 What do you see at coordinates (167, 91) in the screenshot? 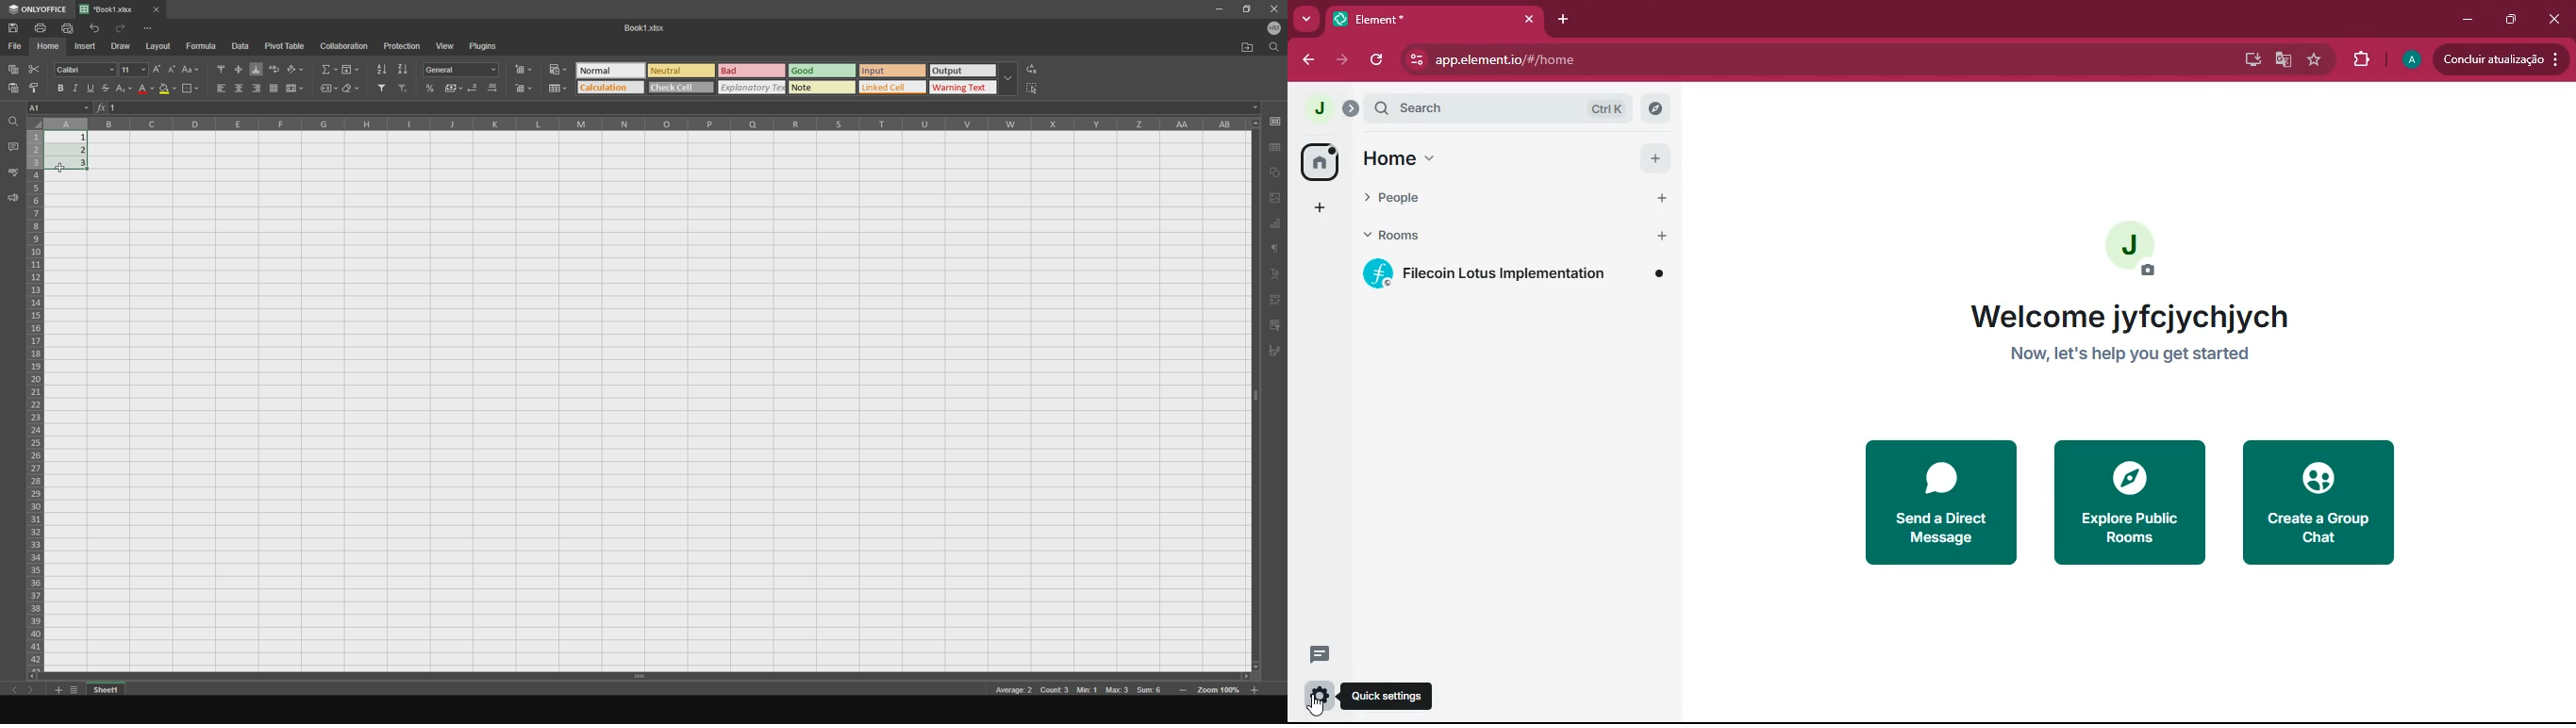
I see `fill color` at bounding box center [167, 91].